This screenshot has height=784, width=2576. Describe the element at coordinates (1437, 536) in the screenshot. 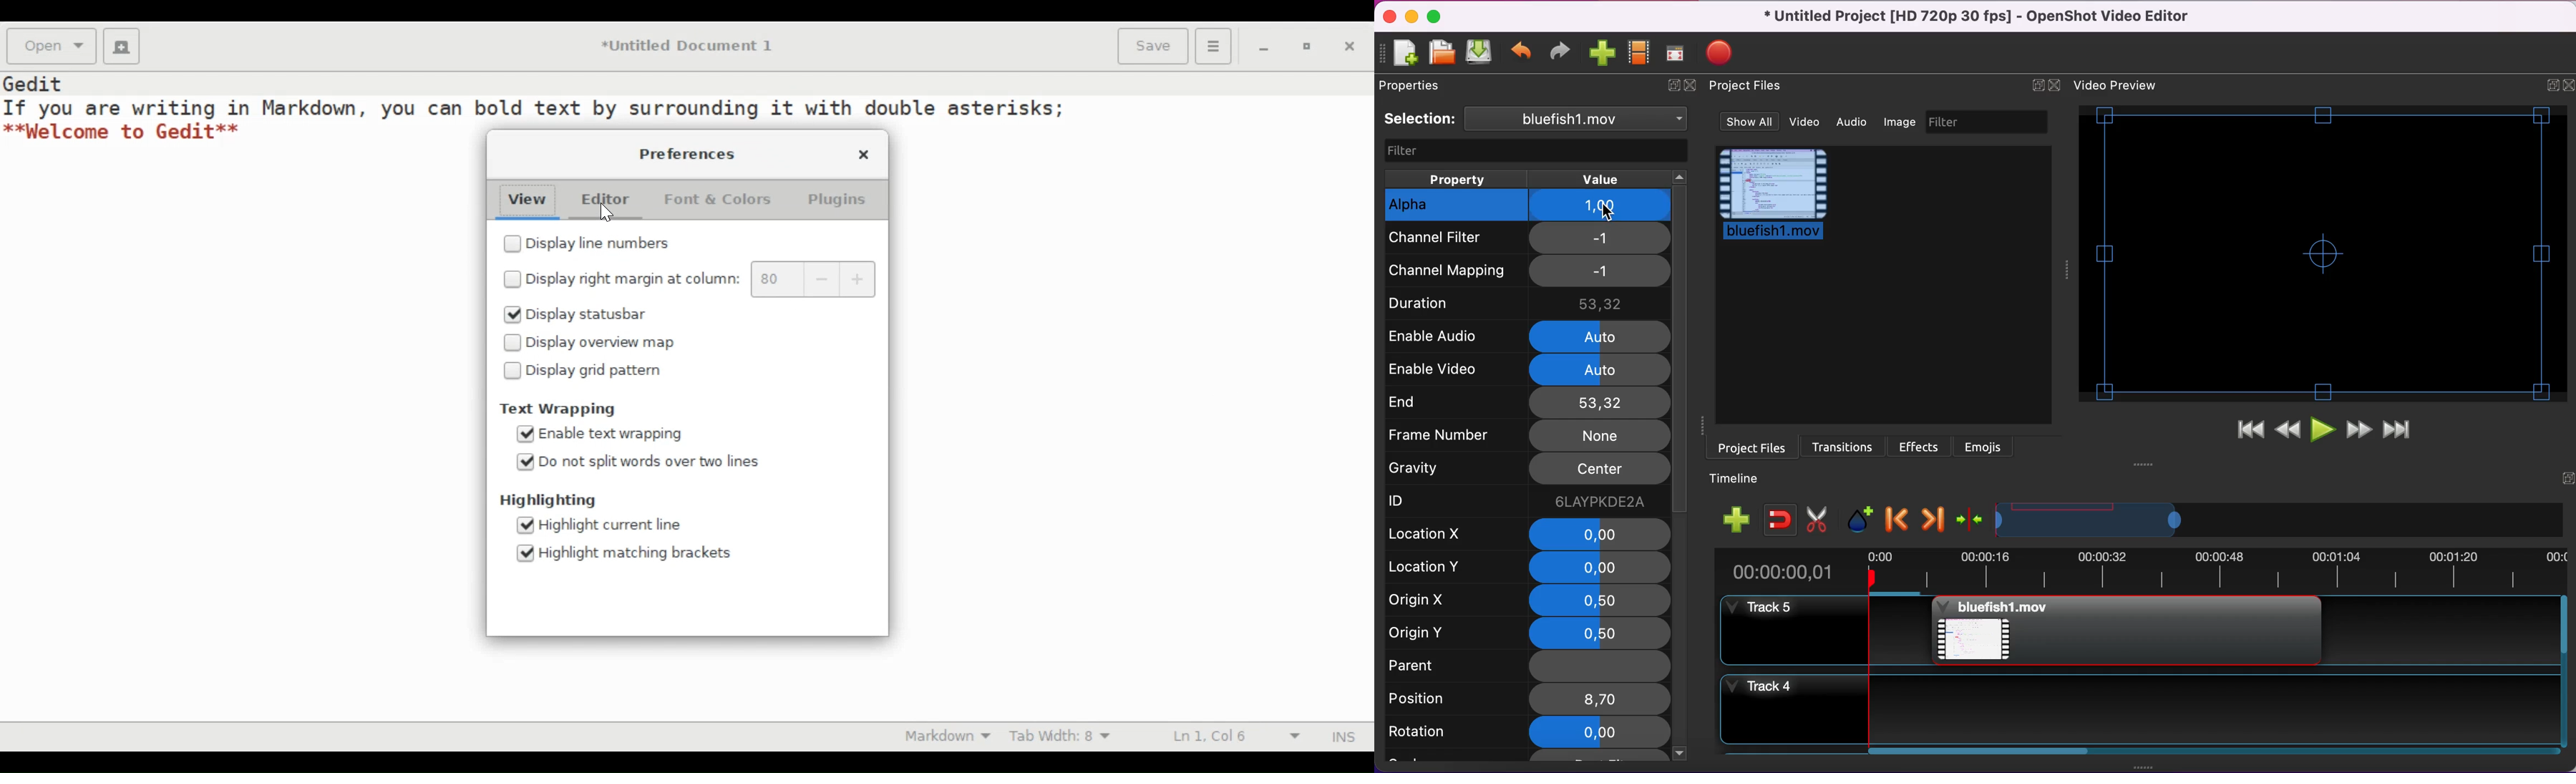

I see `location x` at that location.